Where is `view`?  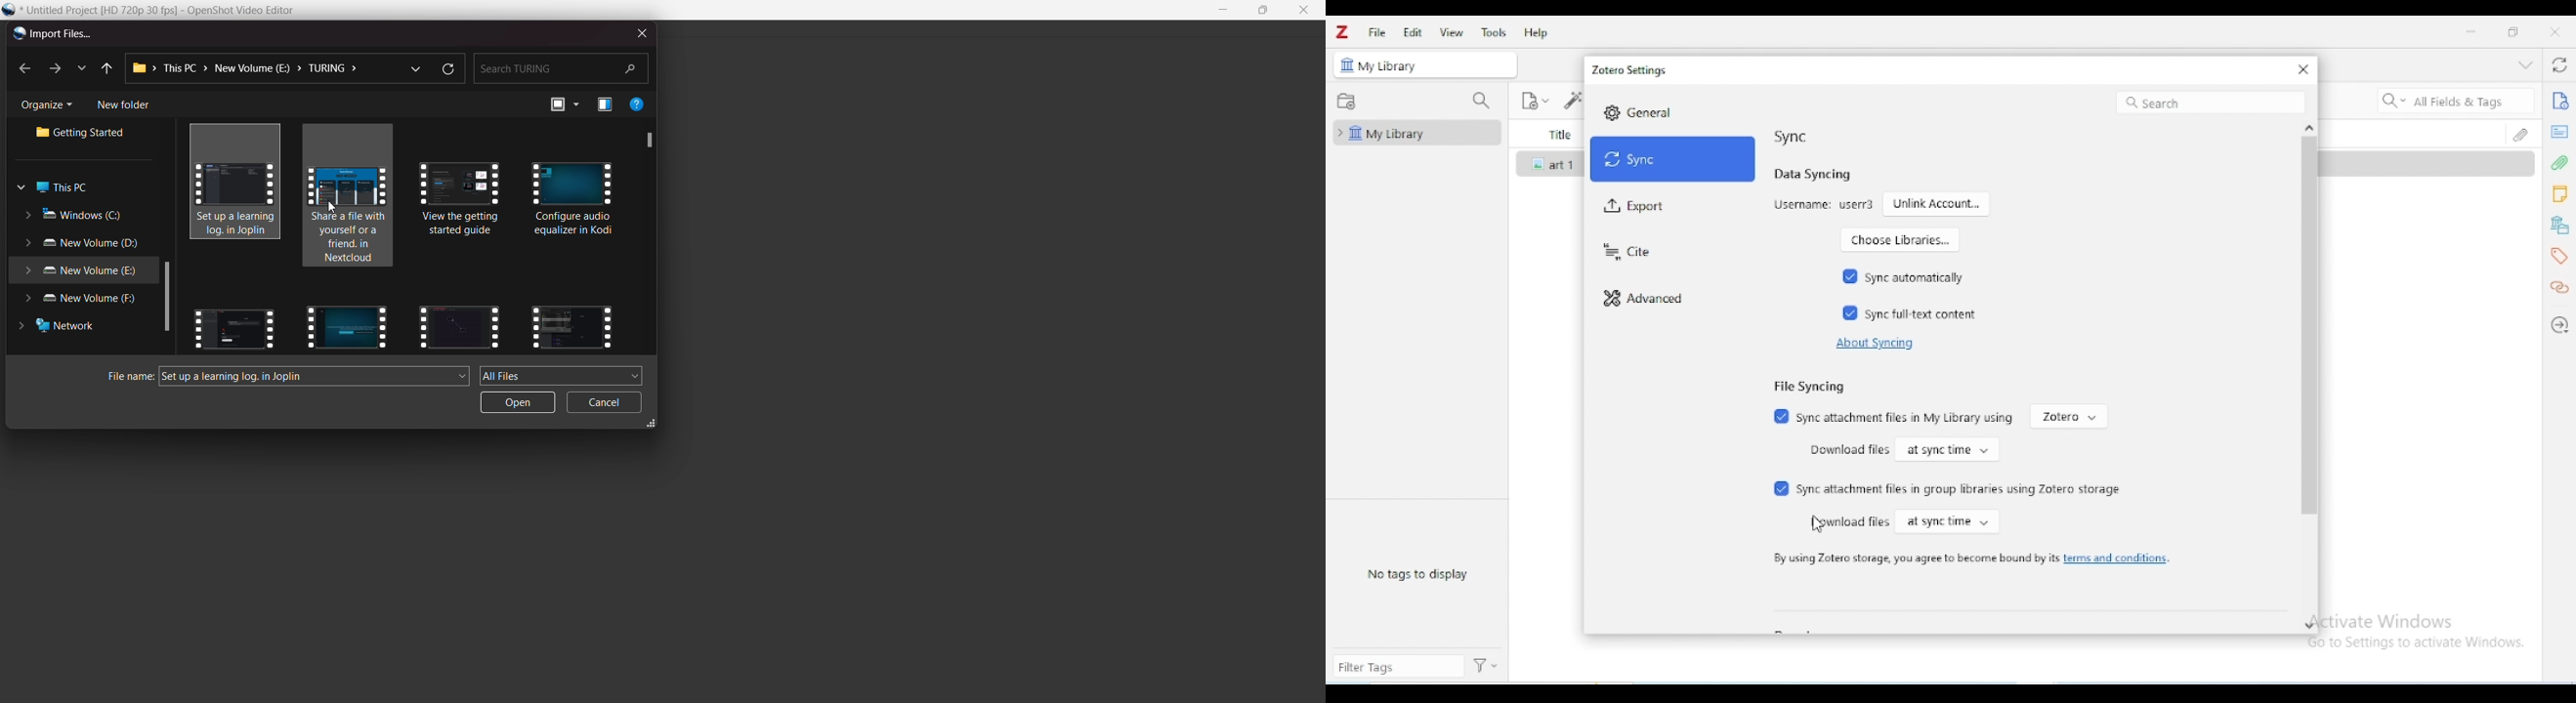 view is located at coordinates (1453, 32).